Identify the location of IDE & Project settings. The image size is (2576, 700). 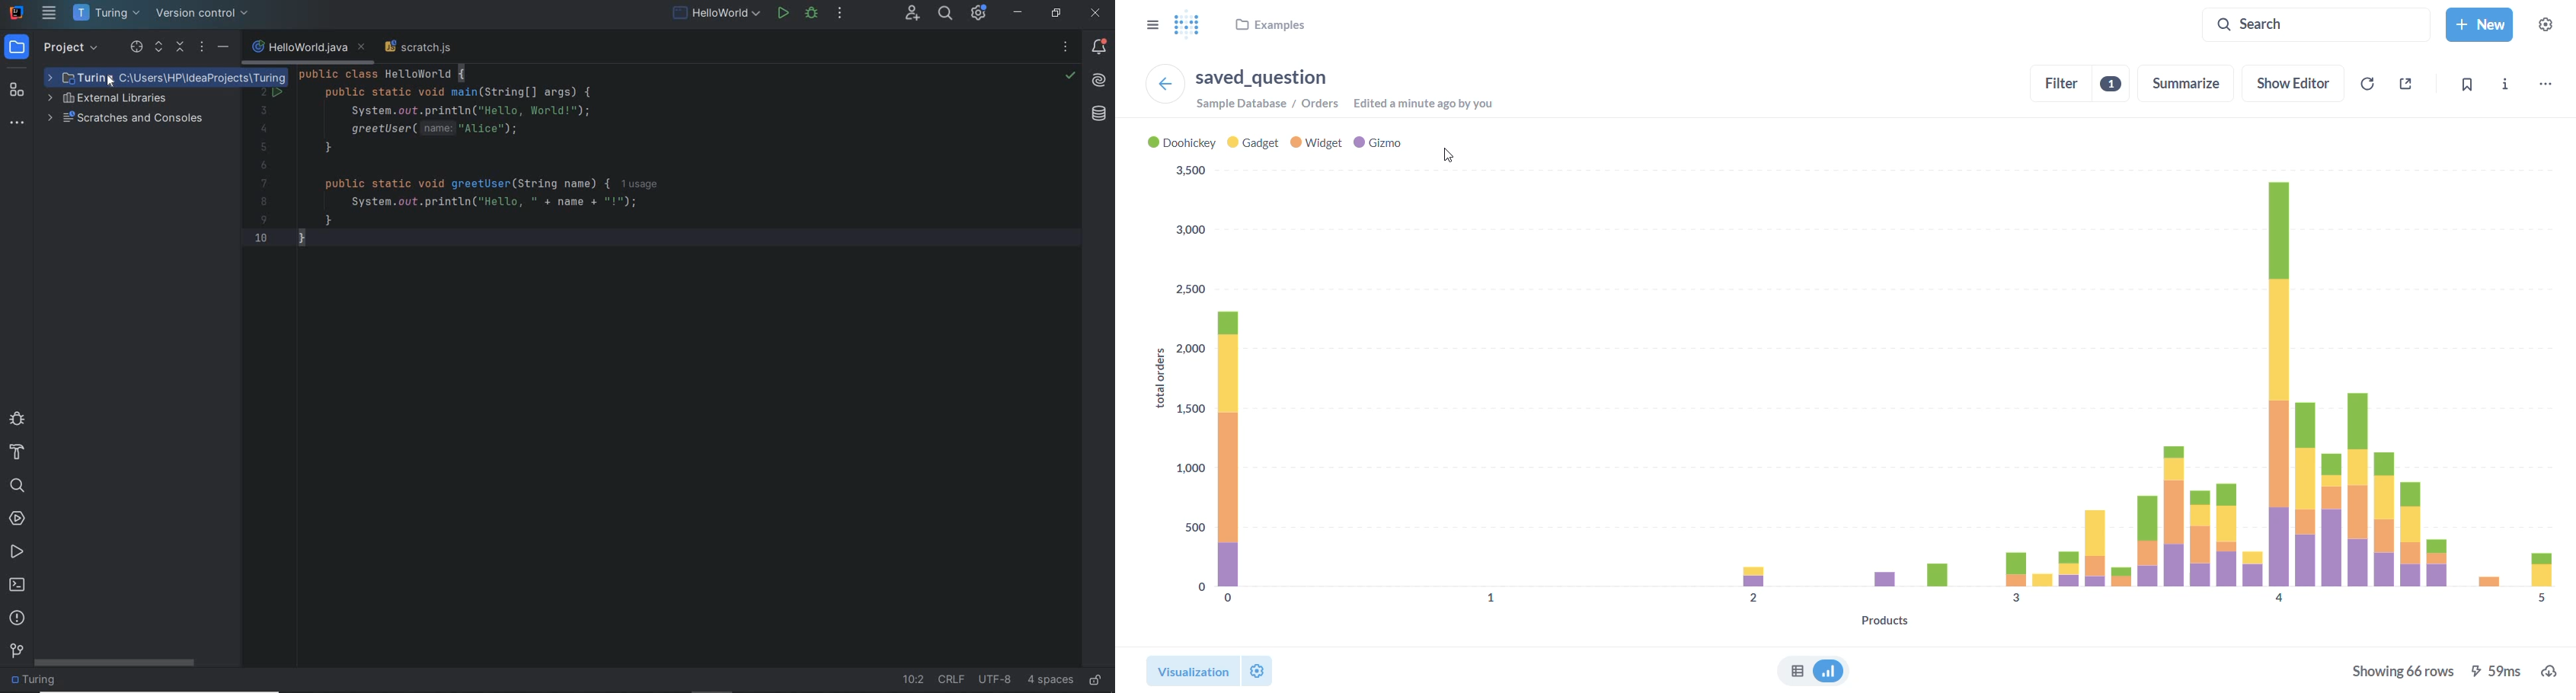
(983, 13).